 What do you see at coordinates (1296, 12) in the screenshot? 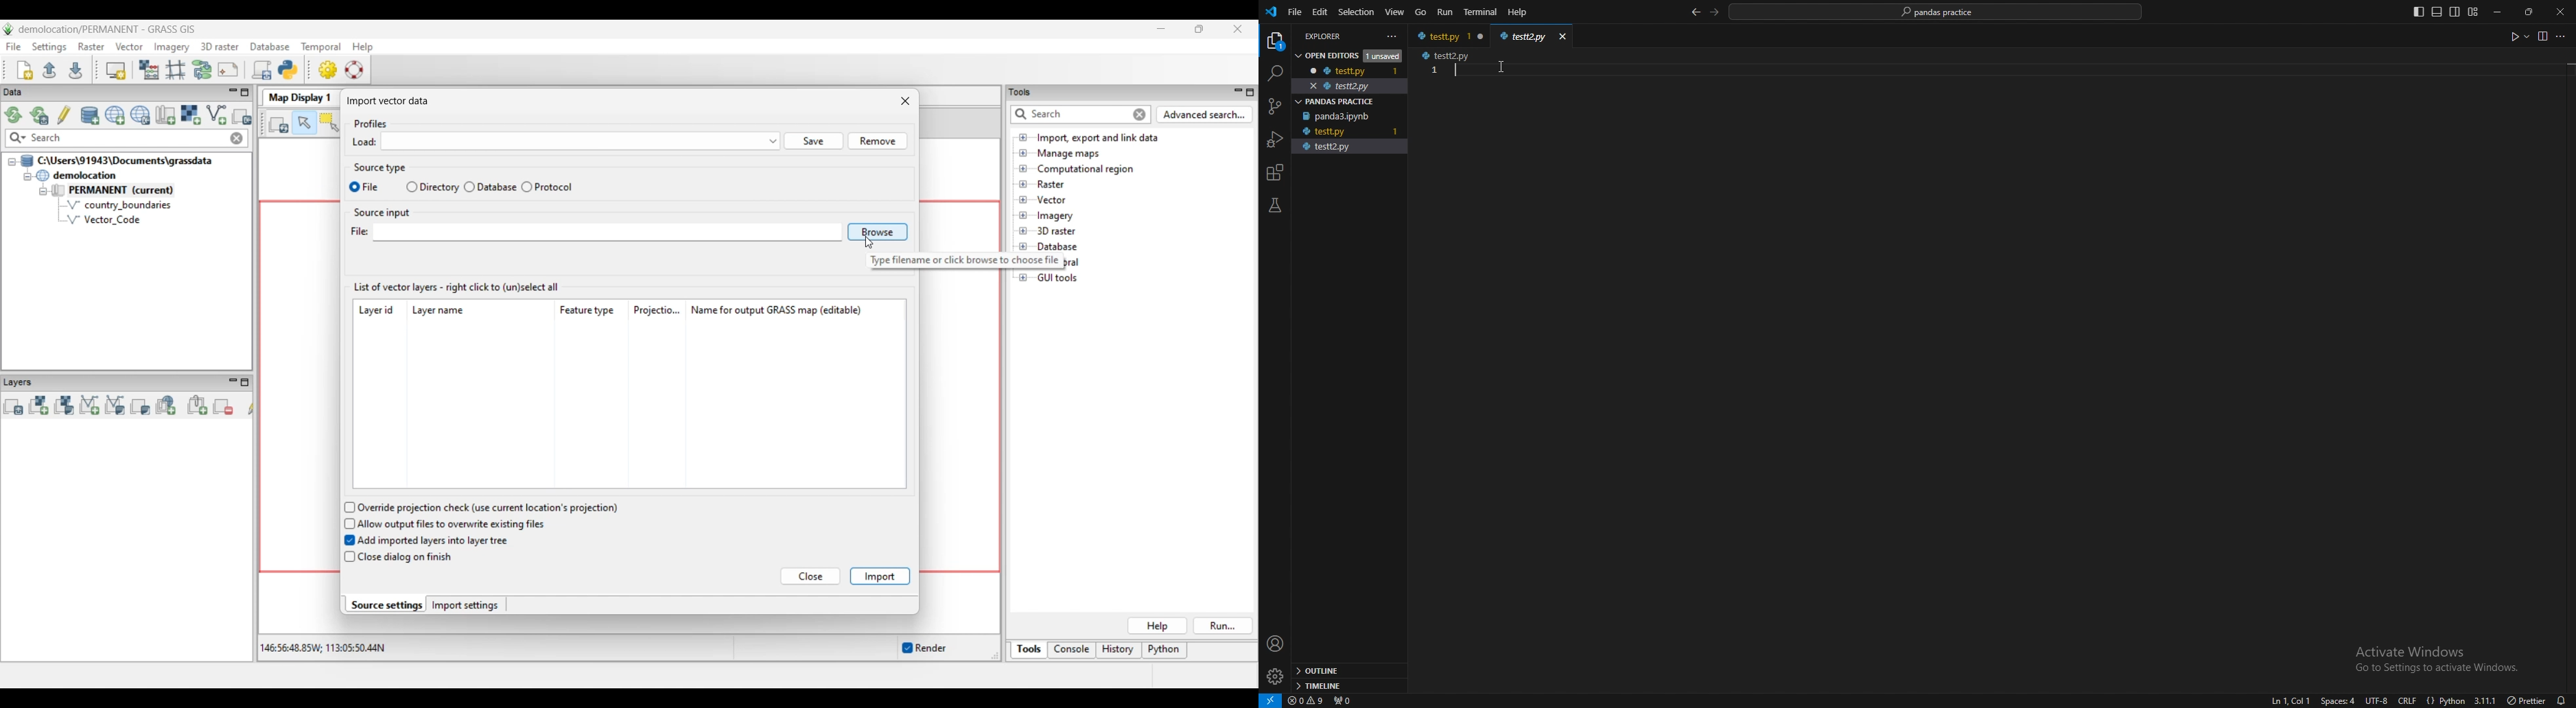
I see `file` at bounding box center [1296, 12].